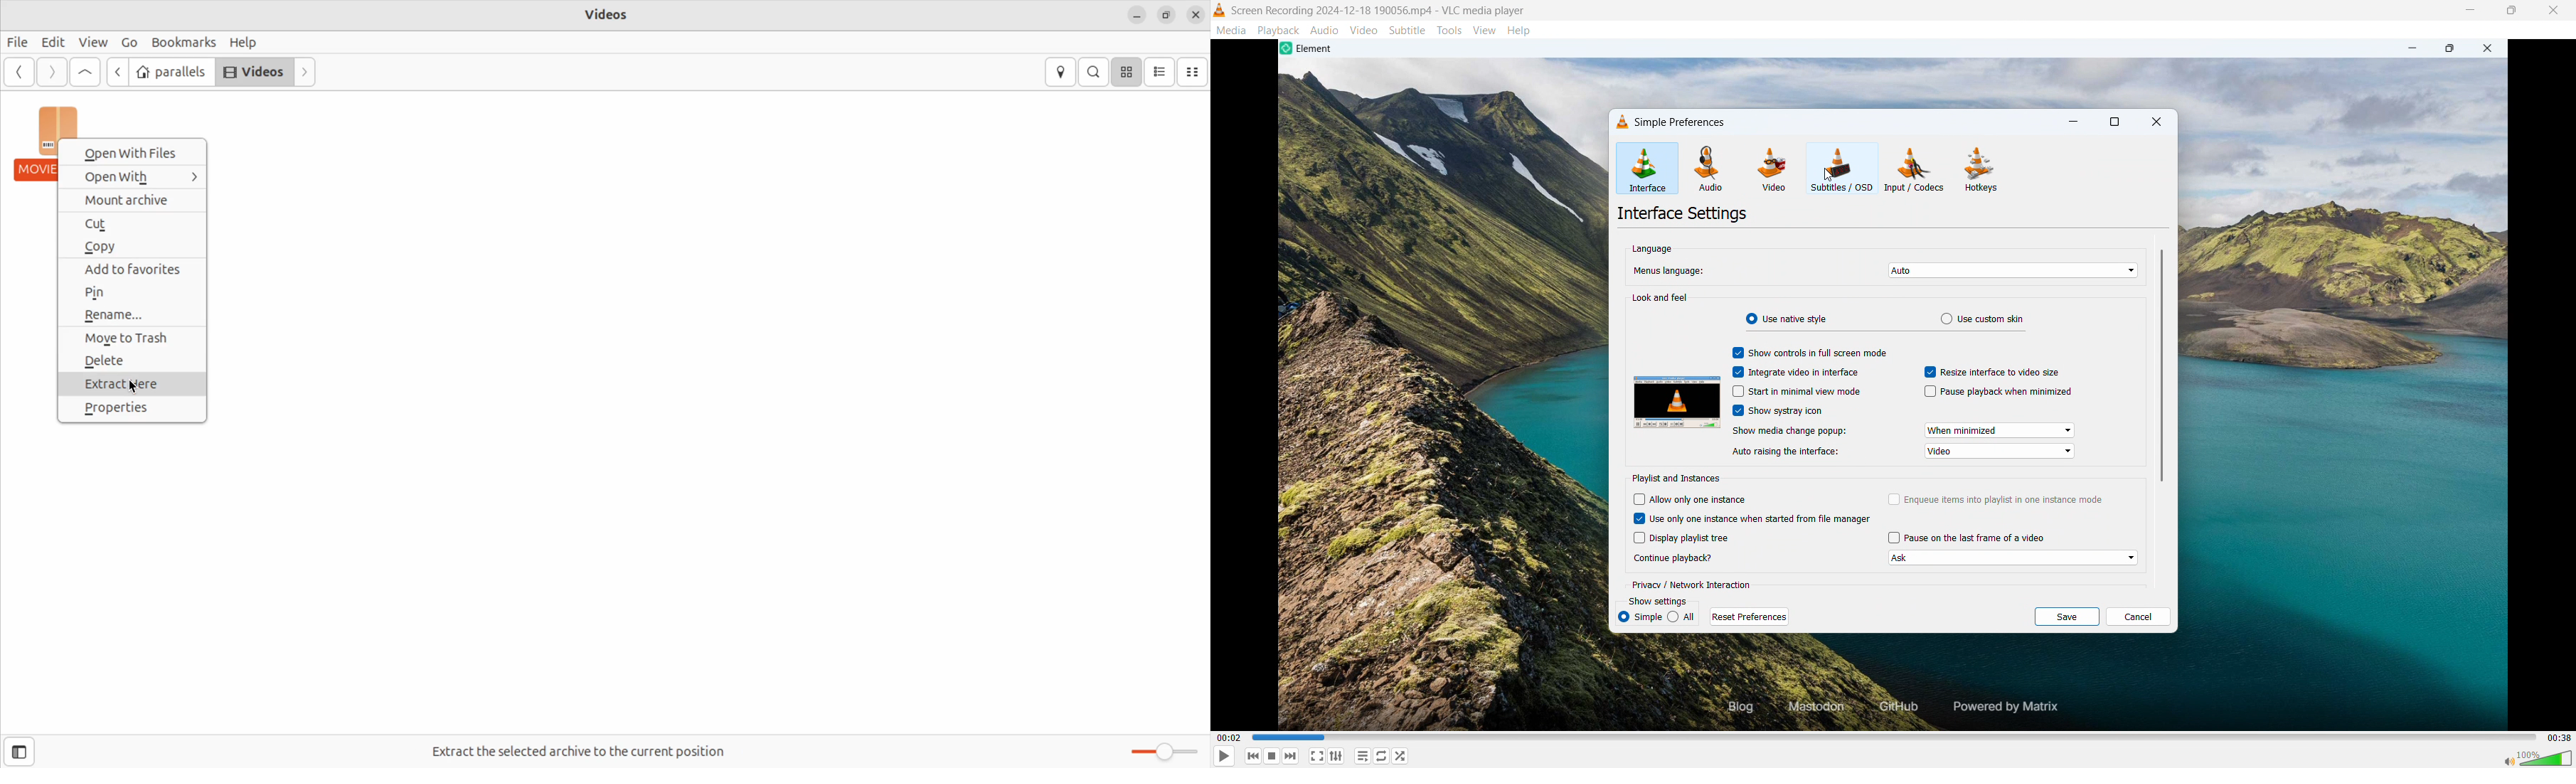 The height and width of the screenshot is (784, 2576). What do you see at coordinates (2511, 11) in the screenshot?
I see `Maximise ` at bounding box center [2511, 11].